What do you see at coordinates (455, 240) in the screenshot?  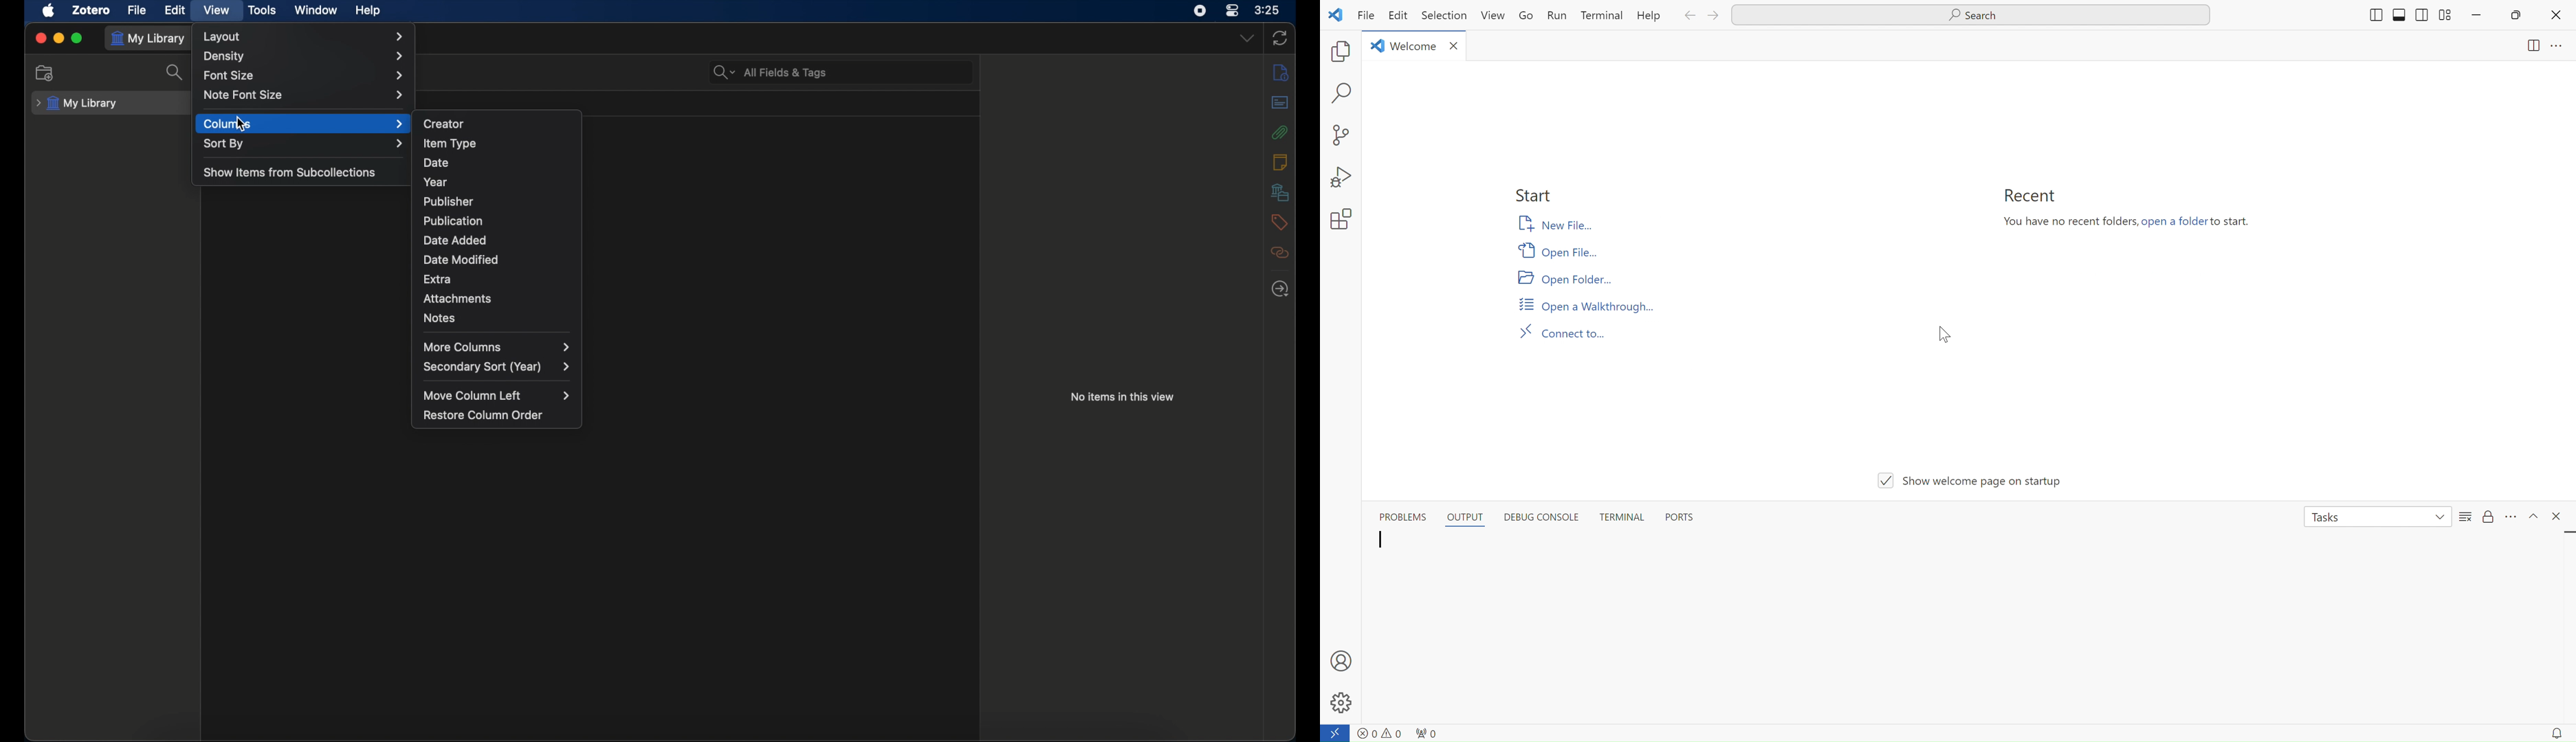 I see `date added` at bounding box center [455, 240].